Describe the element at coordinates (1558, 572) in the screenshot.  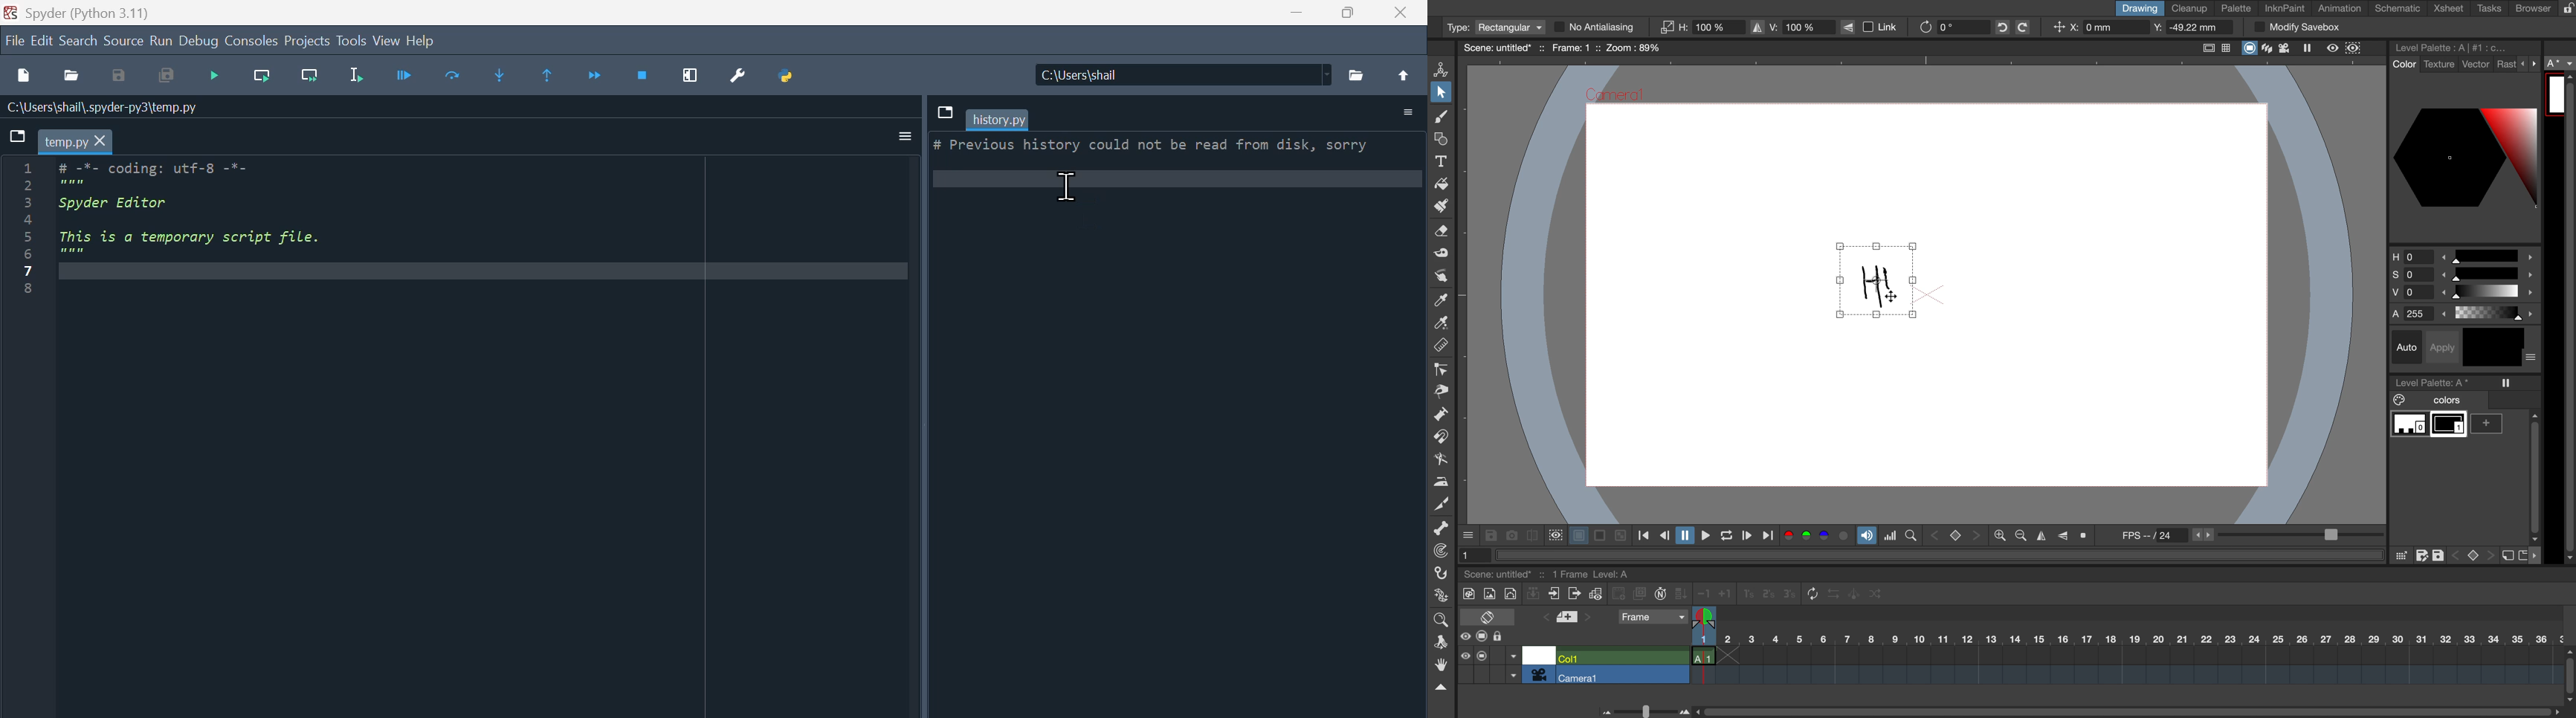
I see `scene and scene details` at that location.